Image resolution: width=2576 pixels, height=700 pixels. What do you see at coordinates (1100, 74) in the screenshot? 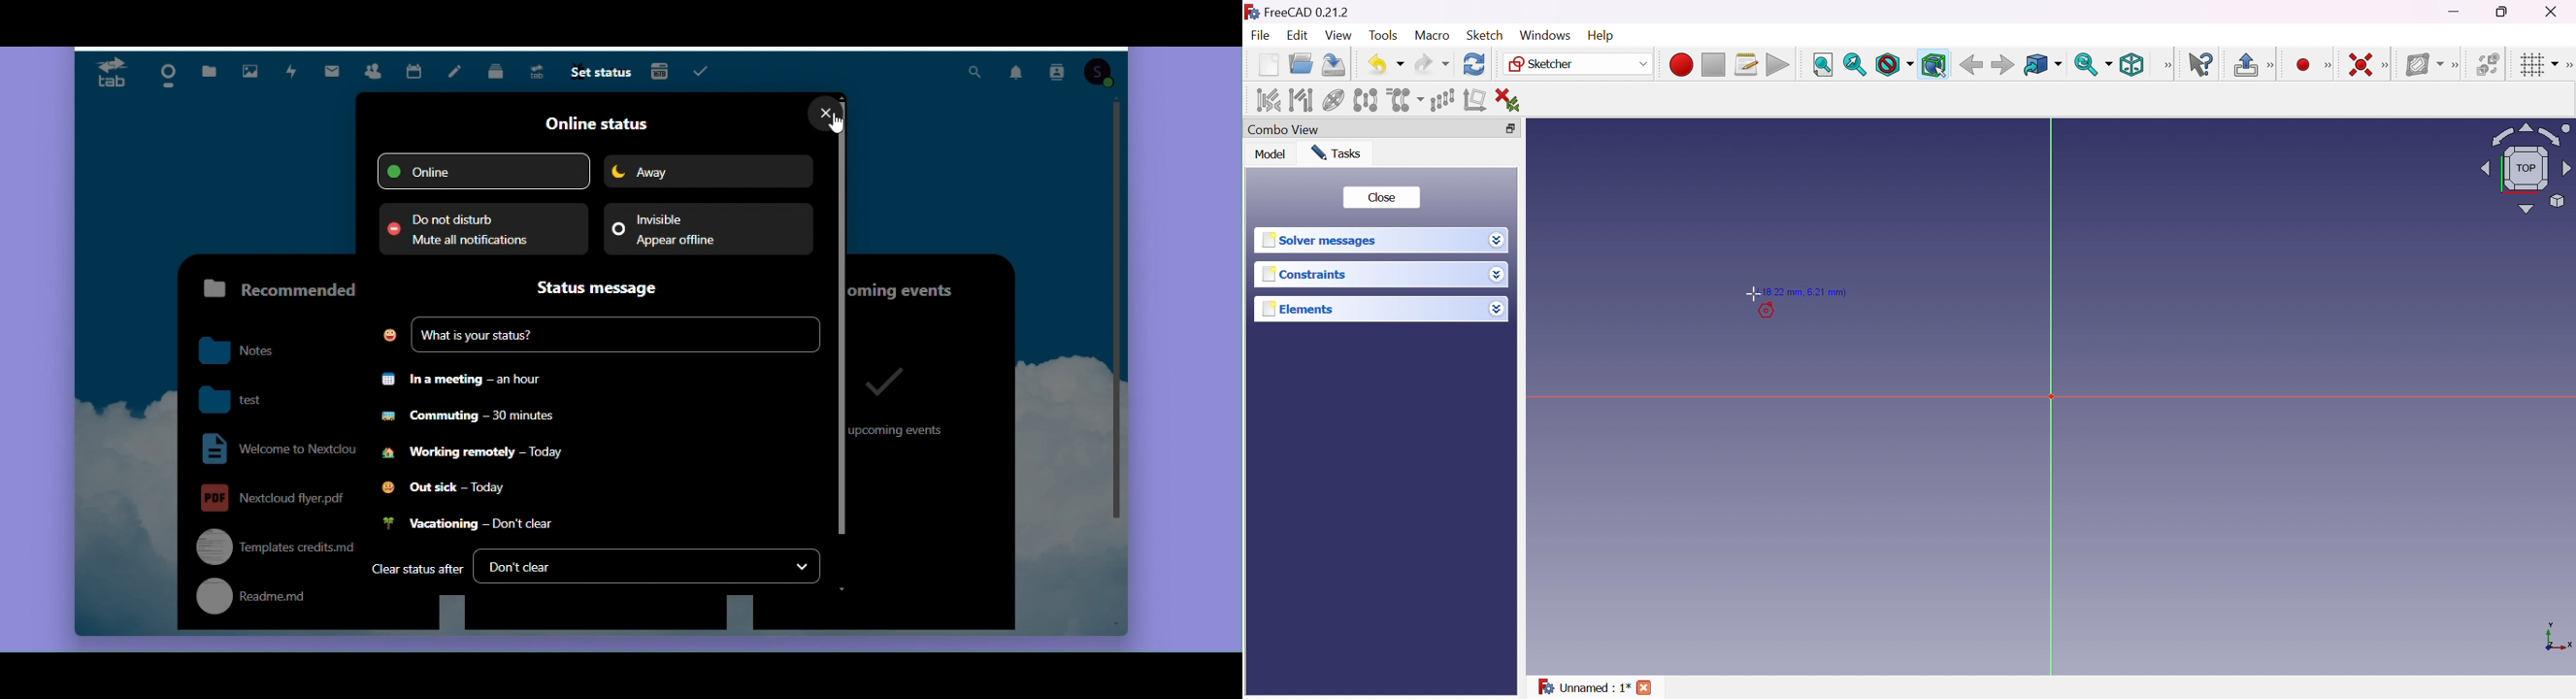
I see `Account icon` at bounding box center [1100, 74].